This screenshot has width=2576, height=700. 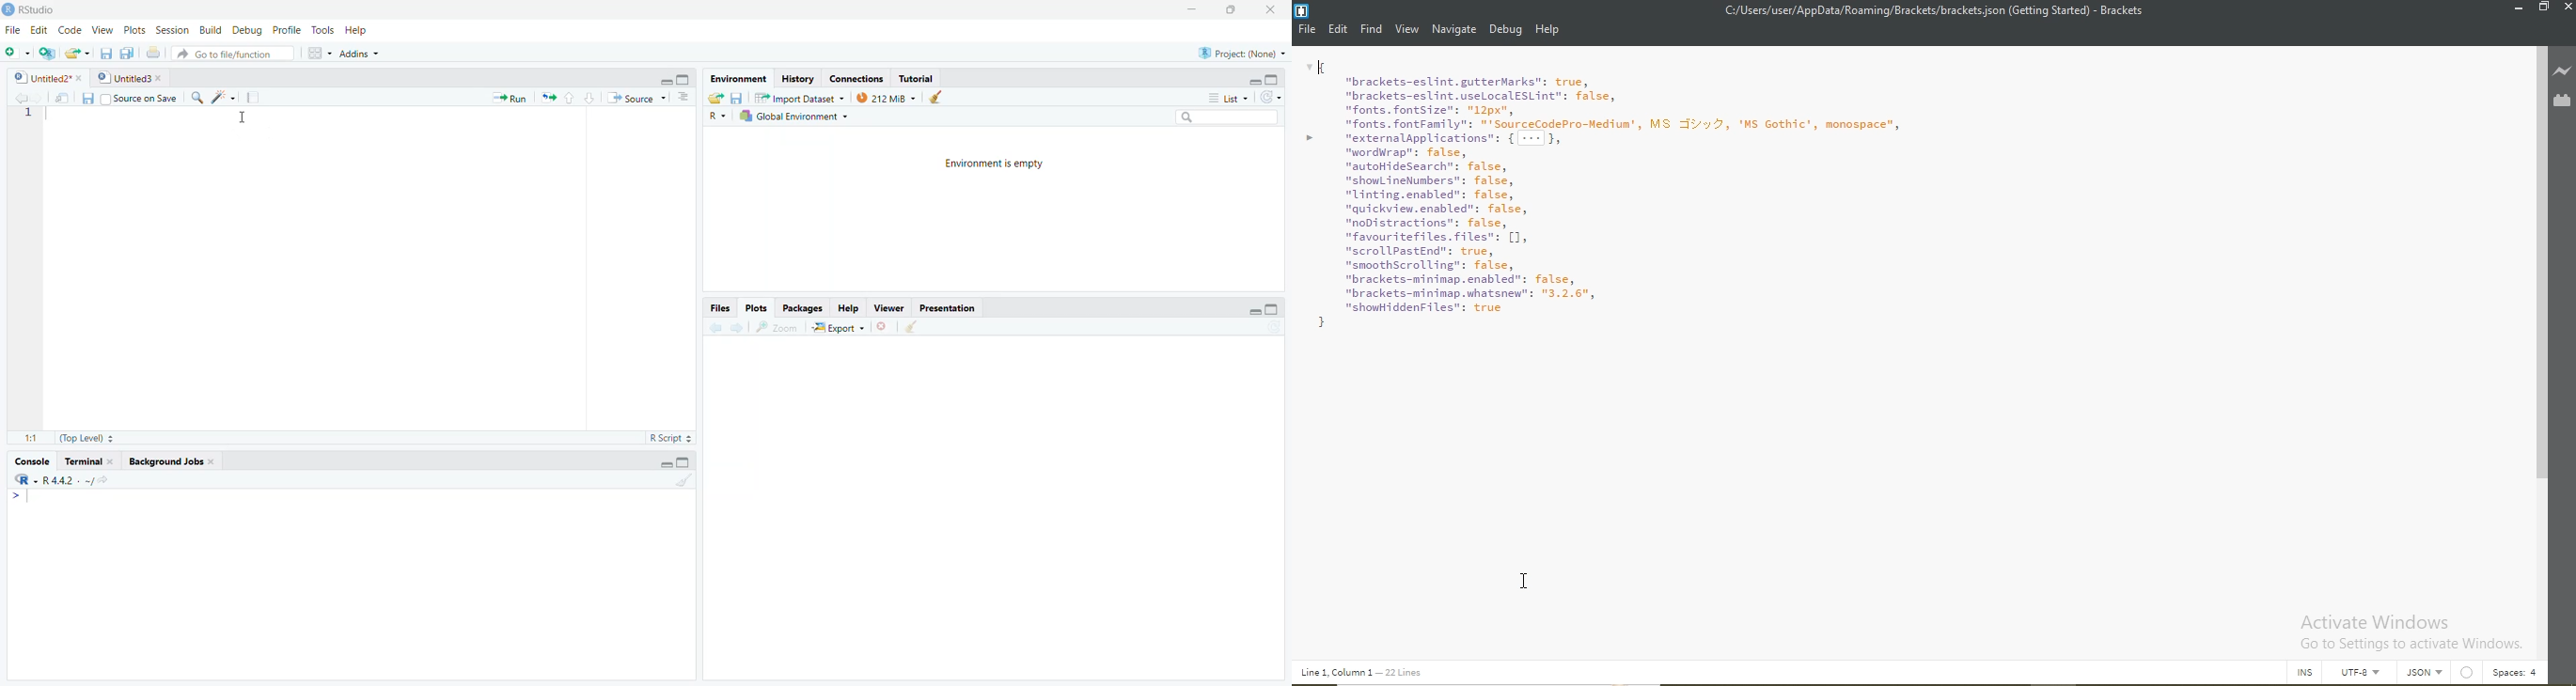 What do you see at coordinates (246, 30) in the screenshot?
I see `debug` at bounding box center [246, 30].